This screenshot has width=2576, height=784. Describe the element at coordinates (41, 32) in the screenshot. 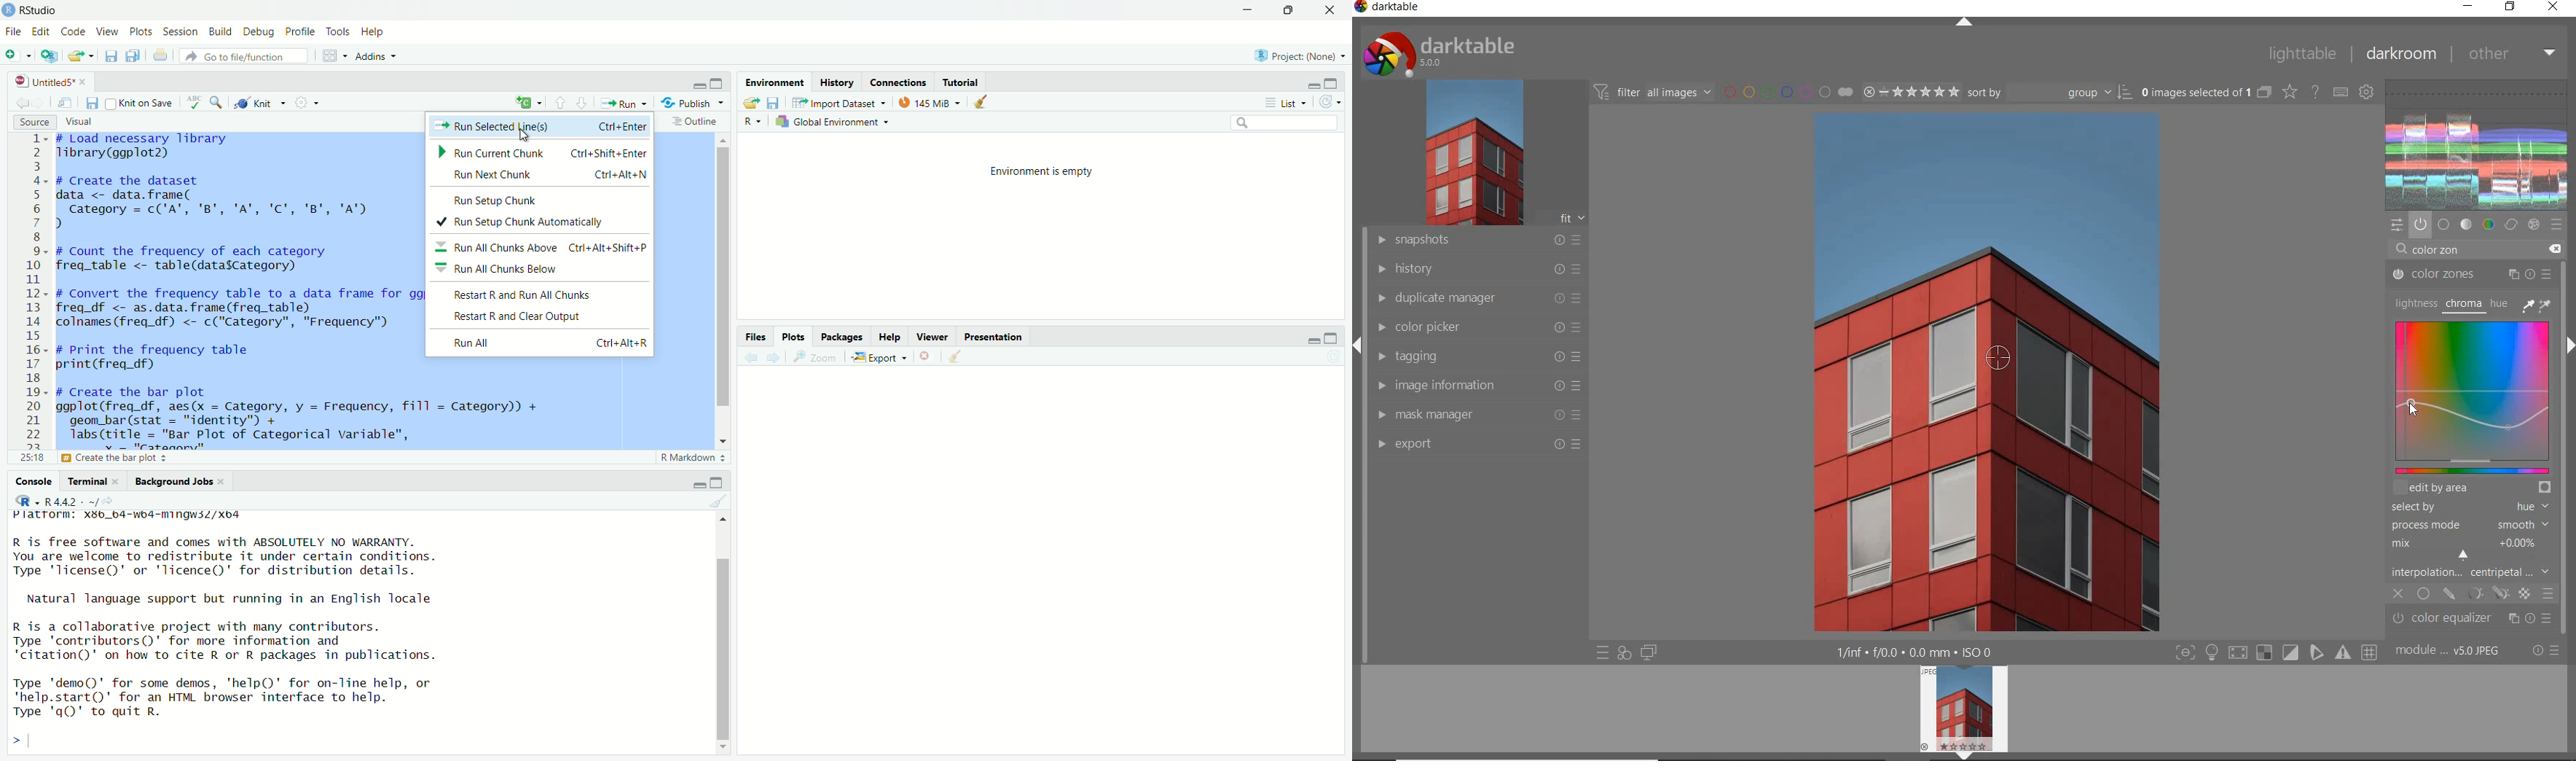

I see `edit` at that location.